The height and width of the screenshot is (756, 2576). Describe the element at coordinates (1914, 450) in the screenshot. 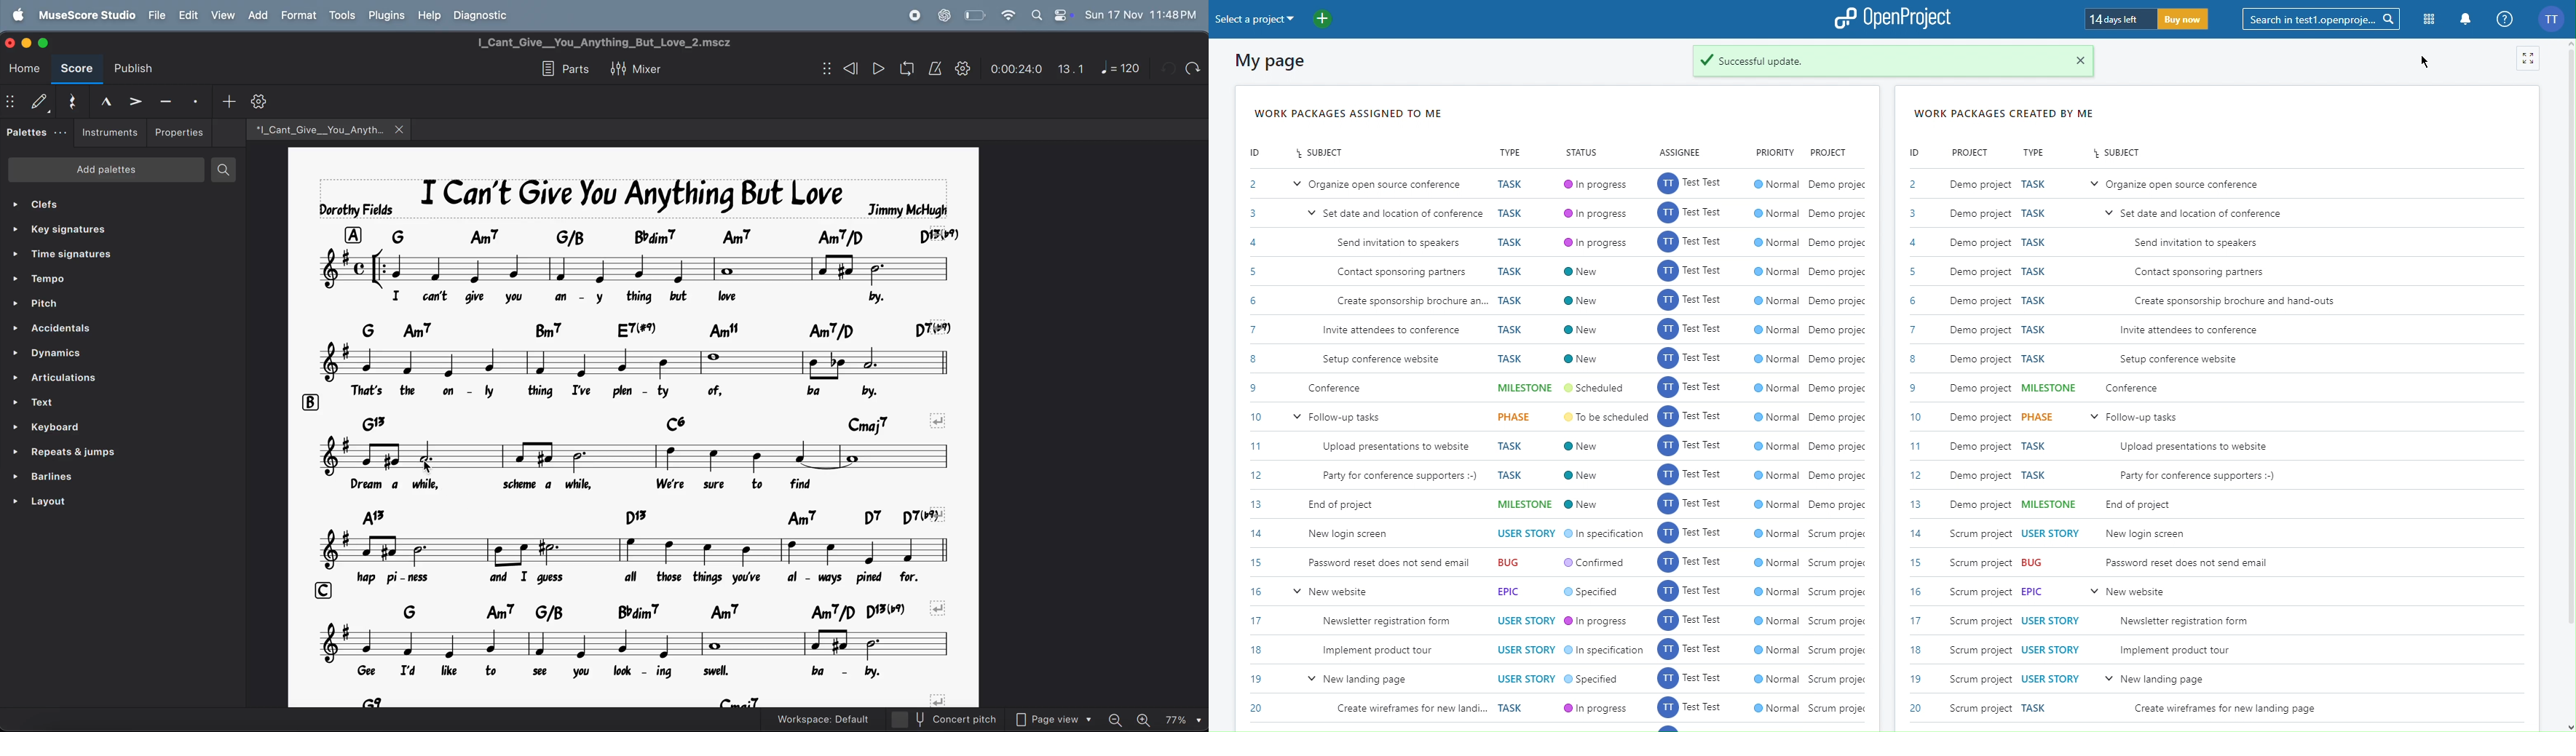

I see `Task IDs` at that location.